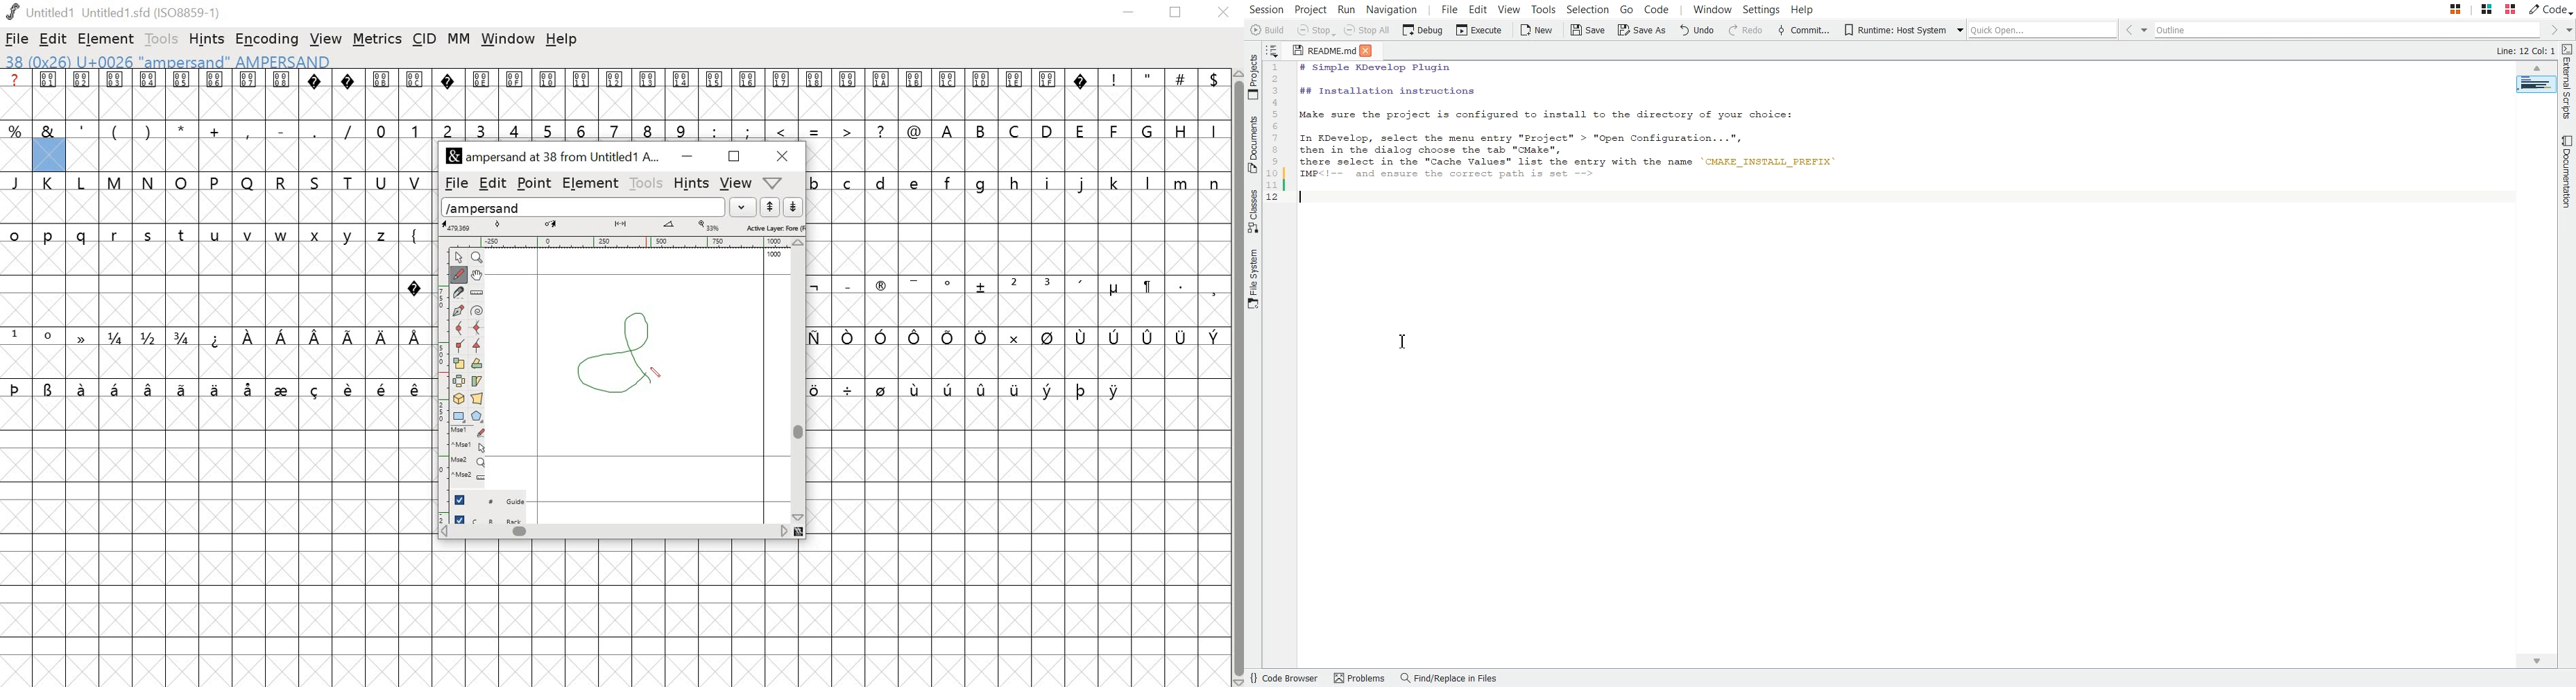 The width and height of the screenshot is (2576, 700). Describe the element at coordinates (459, 226) in the screenshot. I see `cursor coordinate` at that location.